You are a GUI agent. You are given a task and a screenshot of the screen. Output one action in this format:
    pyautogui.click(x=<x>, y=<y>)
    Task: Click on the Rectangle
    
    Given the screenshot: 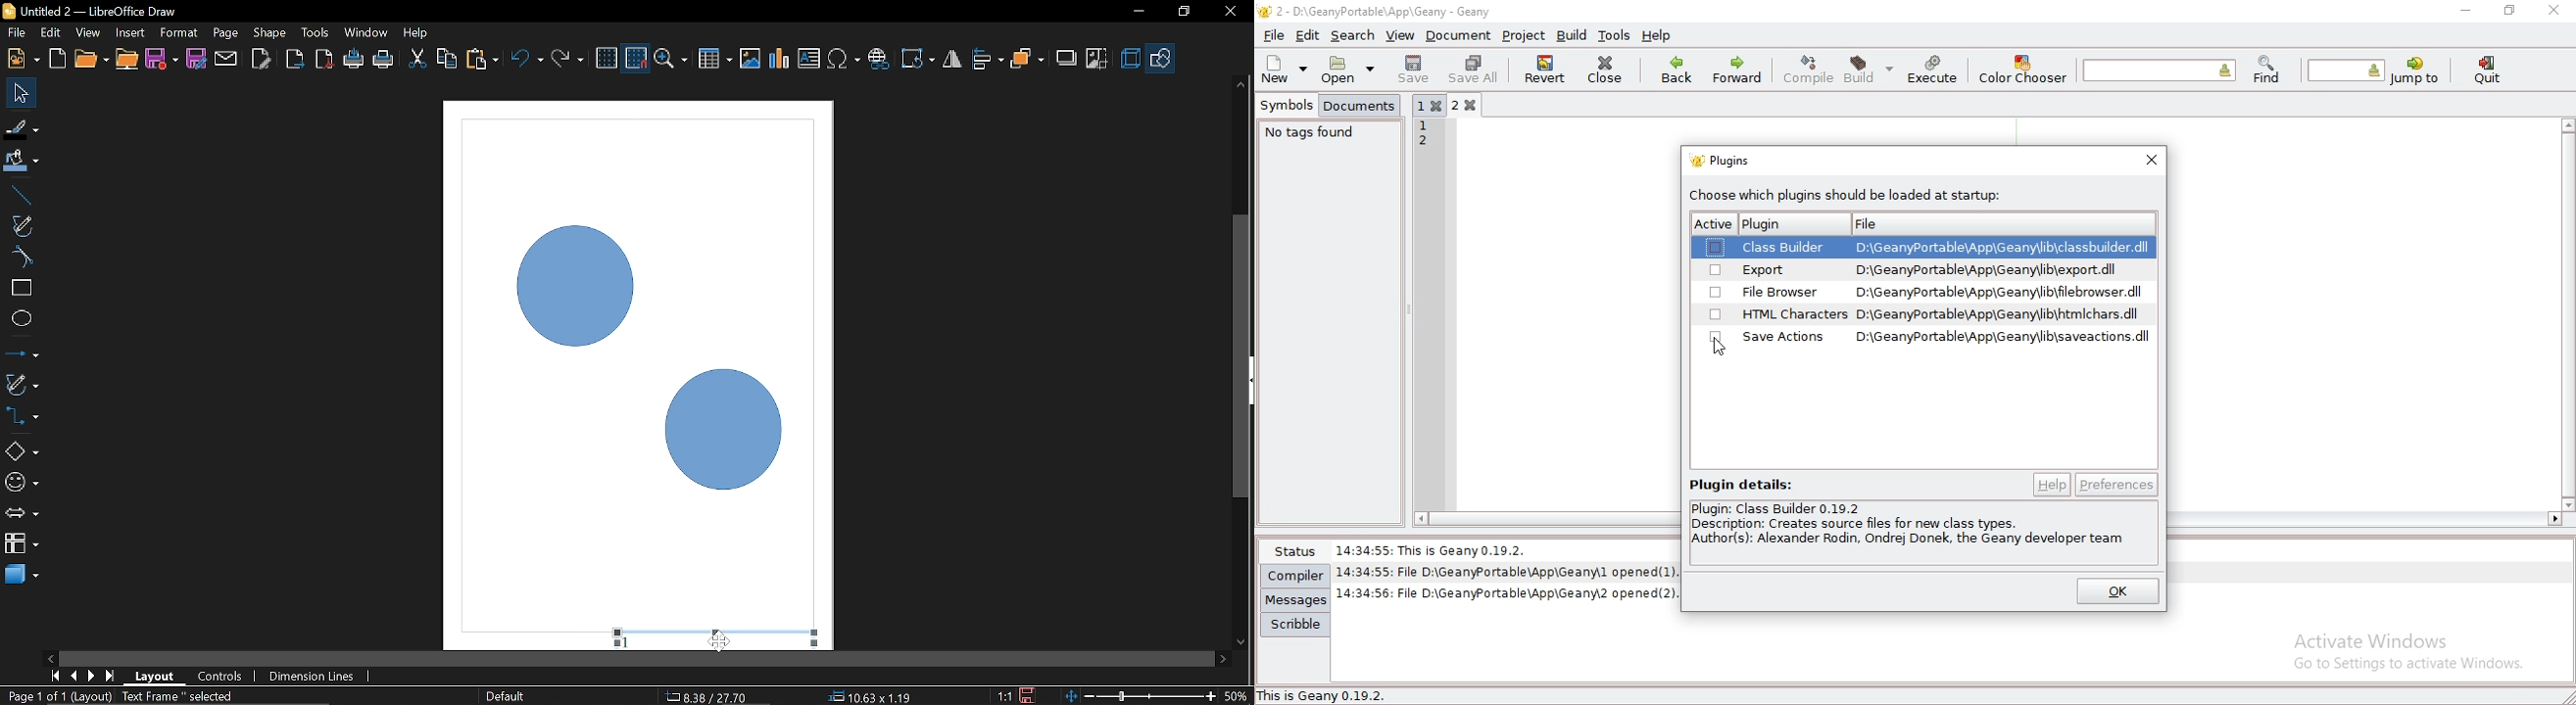 What is the action you would take?
    pyautogui.click(x=21, y=288)
    